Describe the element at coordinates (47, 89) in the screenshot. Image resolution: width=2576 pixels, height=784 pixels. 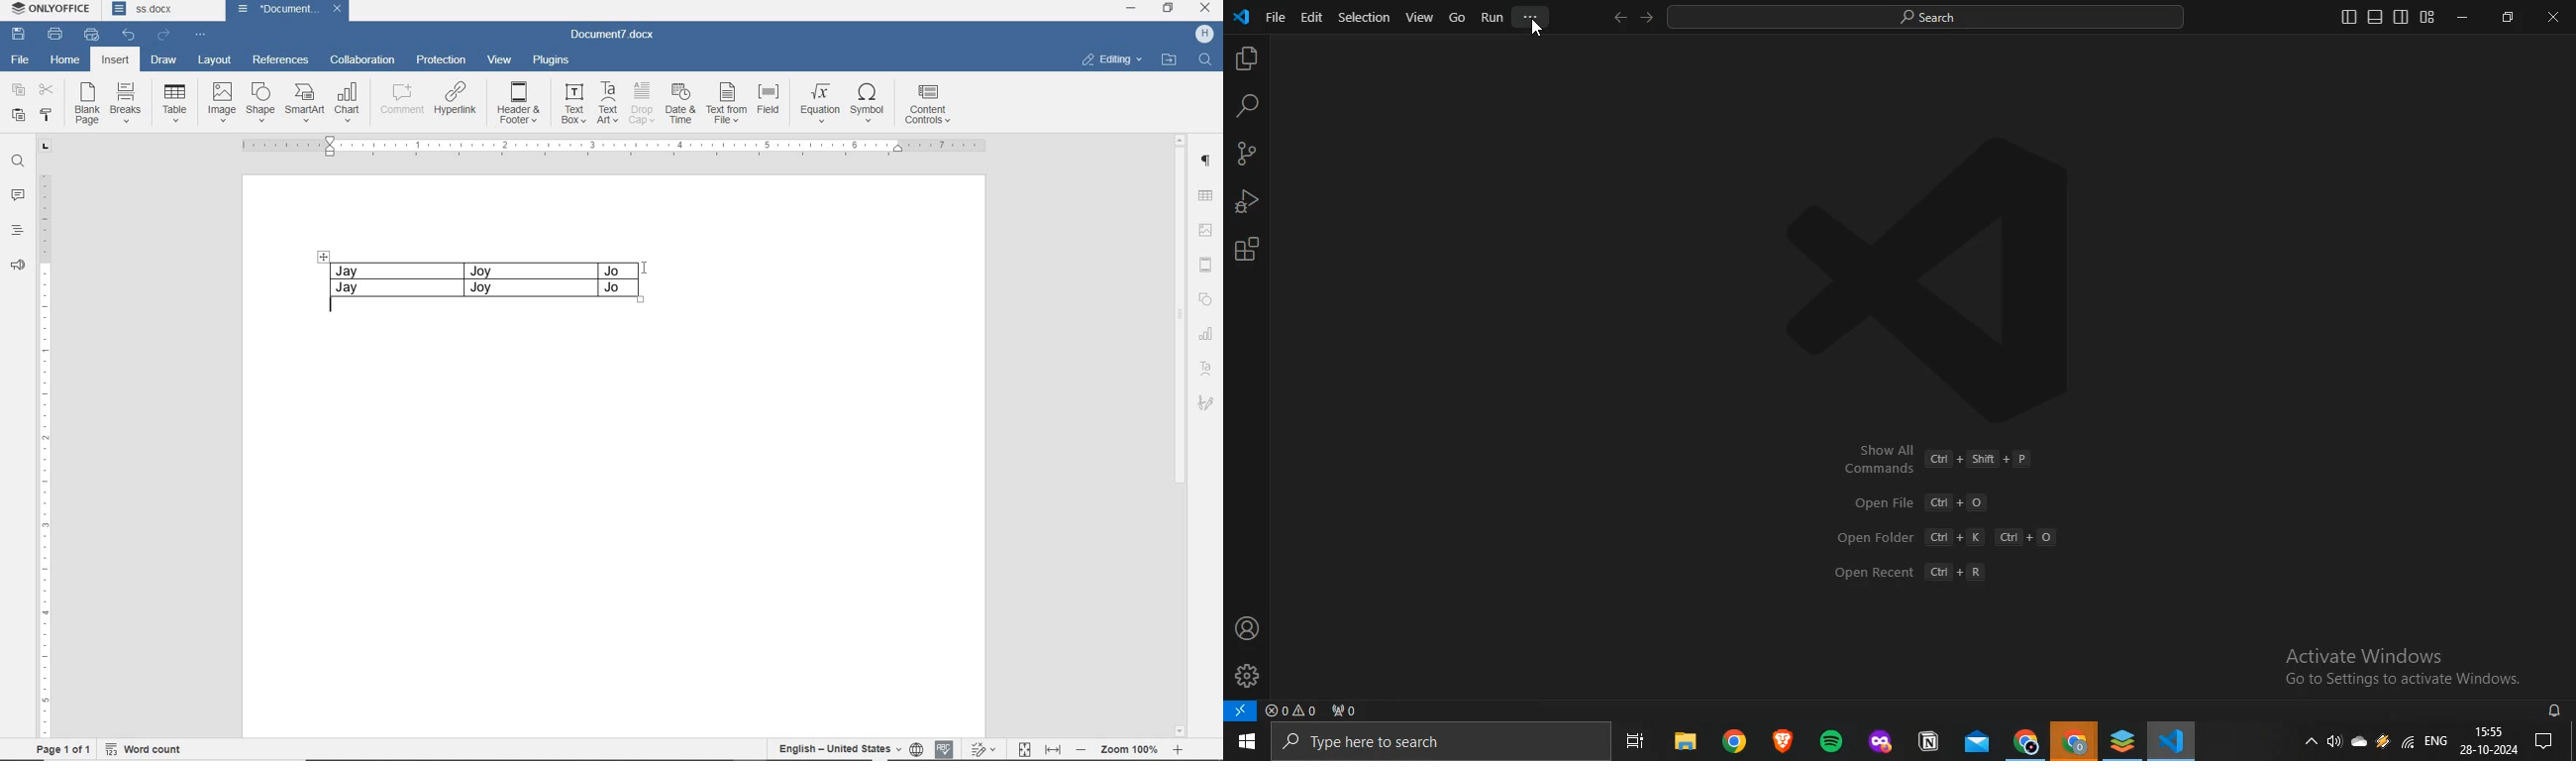
I see `CUT` at that location.